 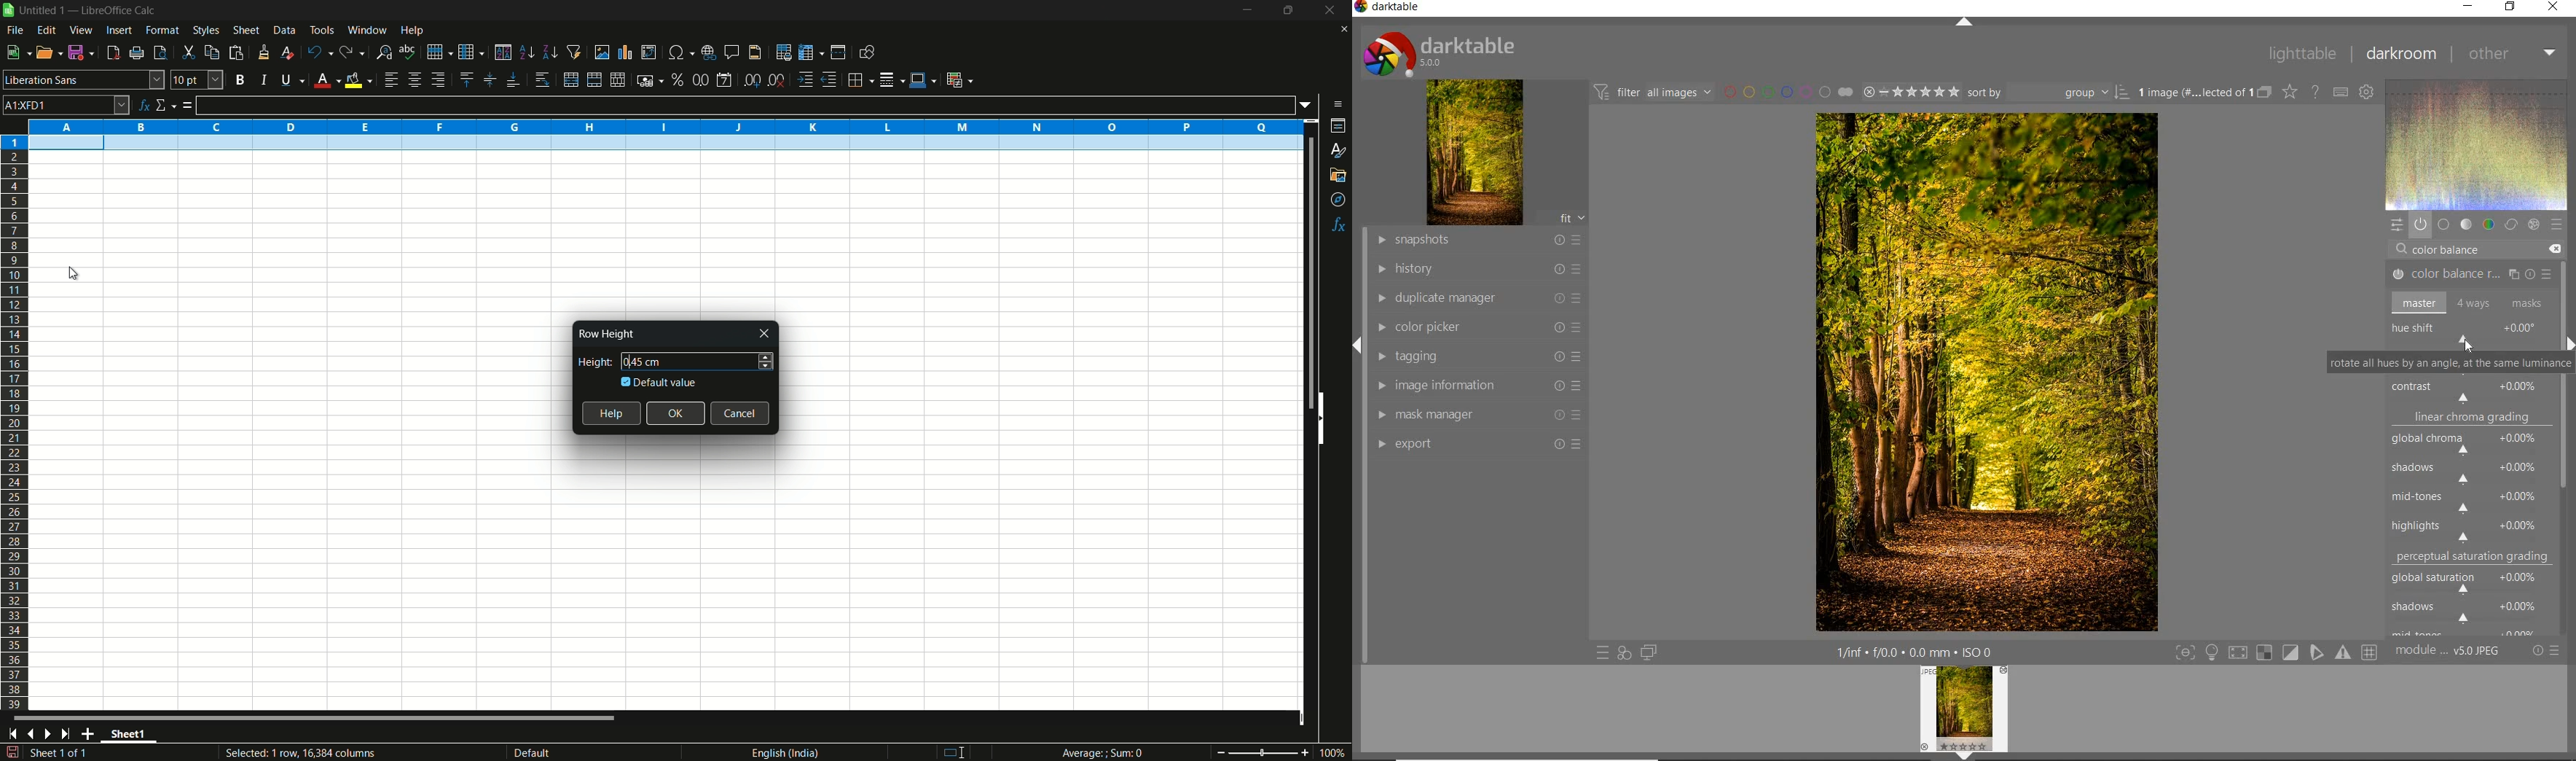 I want to click on display a second darkroom image window, so click(x=1646, y=652).